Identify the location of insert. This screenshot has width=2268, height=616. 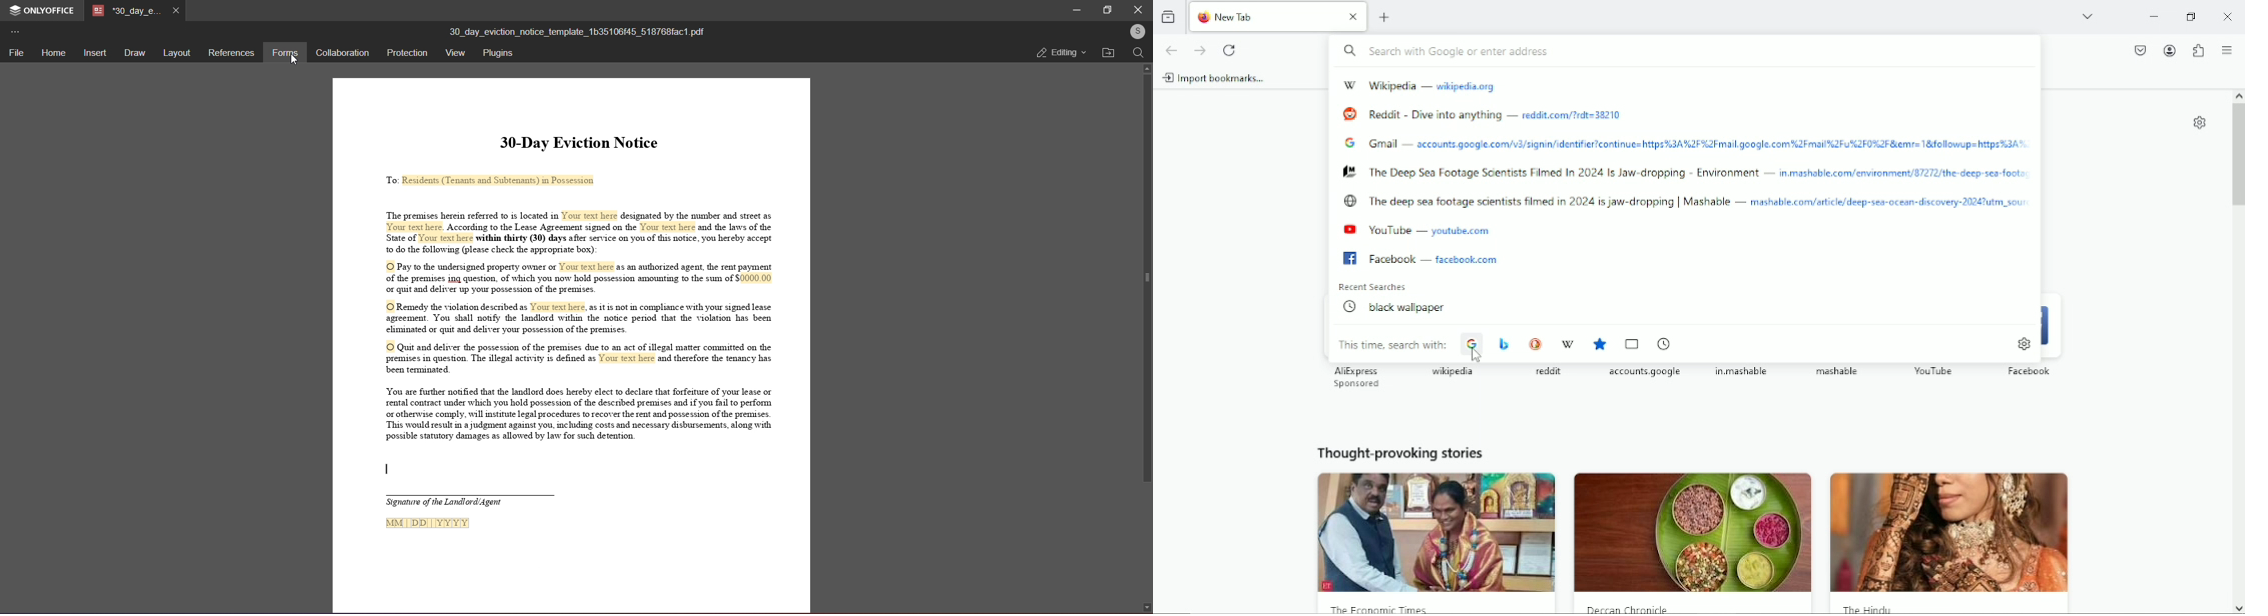
(94, 53).